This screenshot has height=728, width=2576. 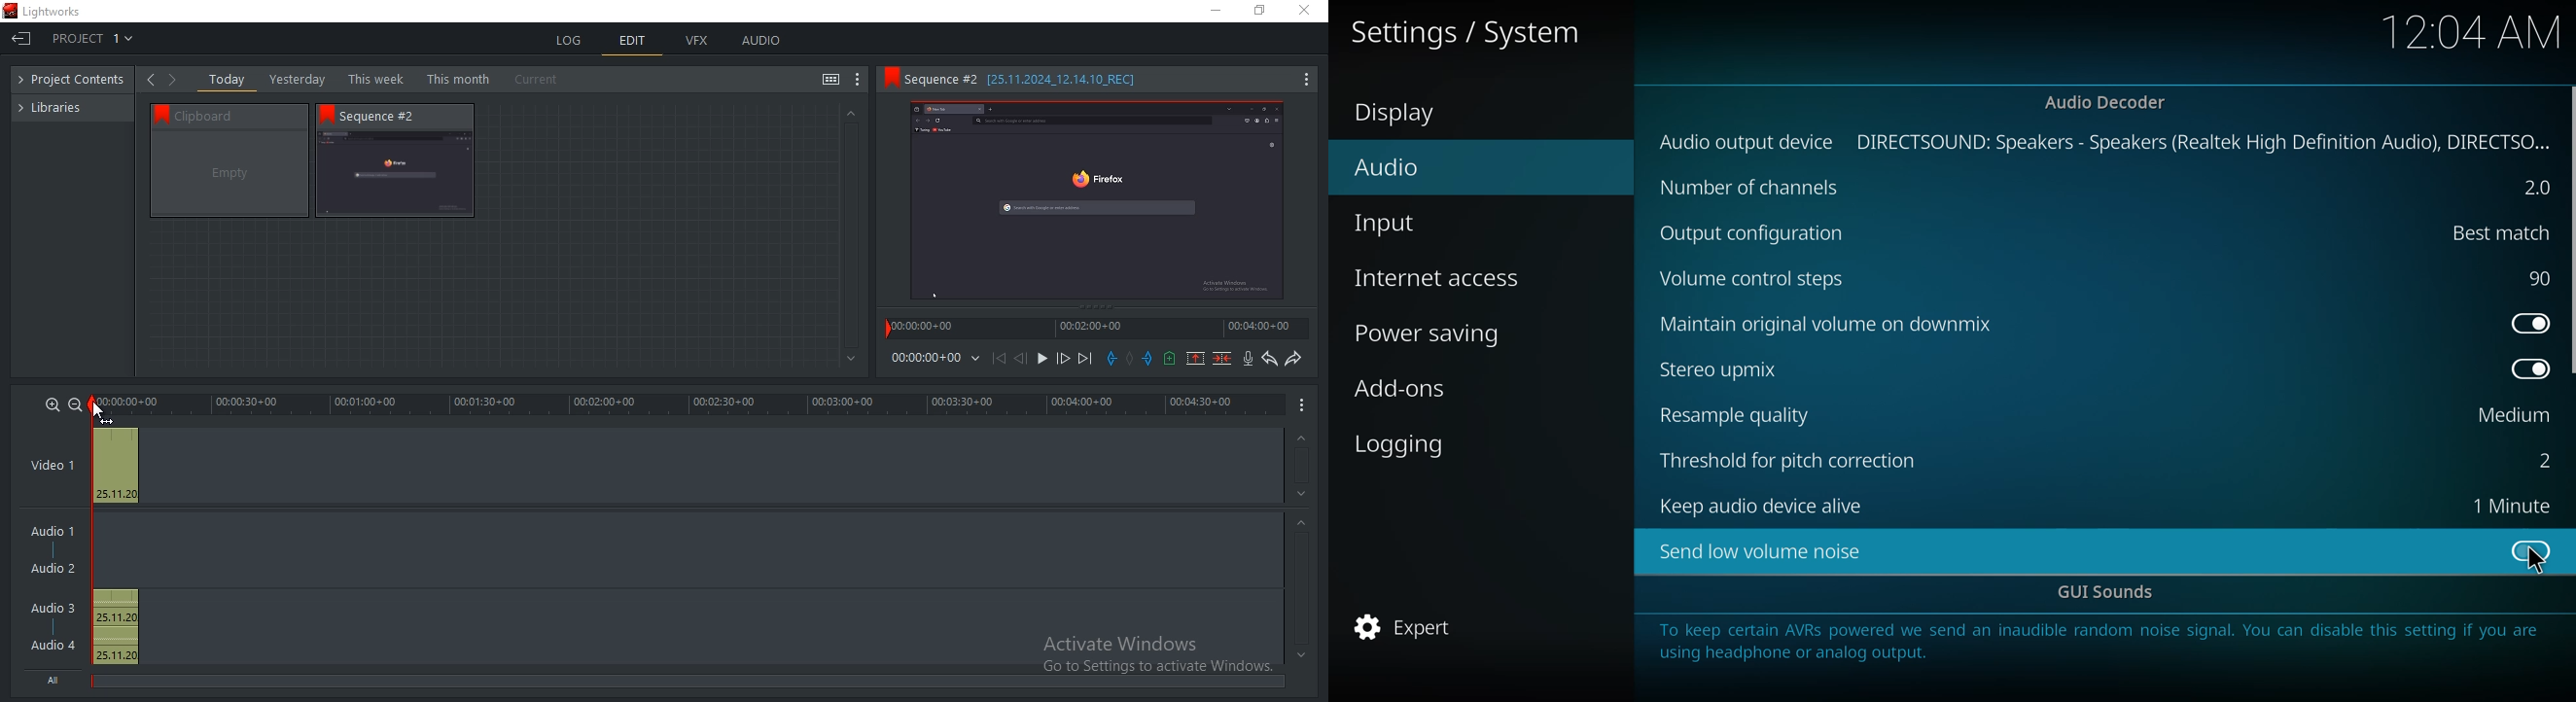 I want to click on power saving, so click(x=1436, y=332).